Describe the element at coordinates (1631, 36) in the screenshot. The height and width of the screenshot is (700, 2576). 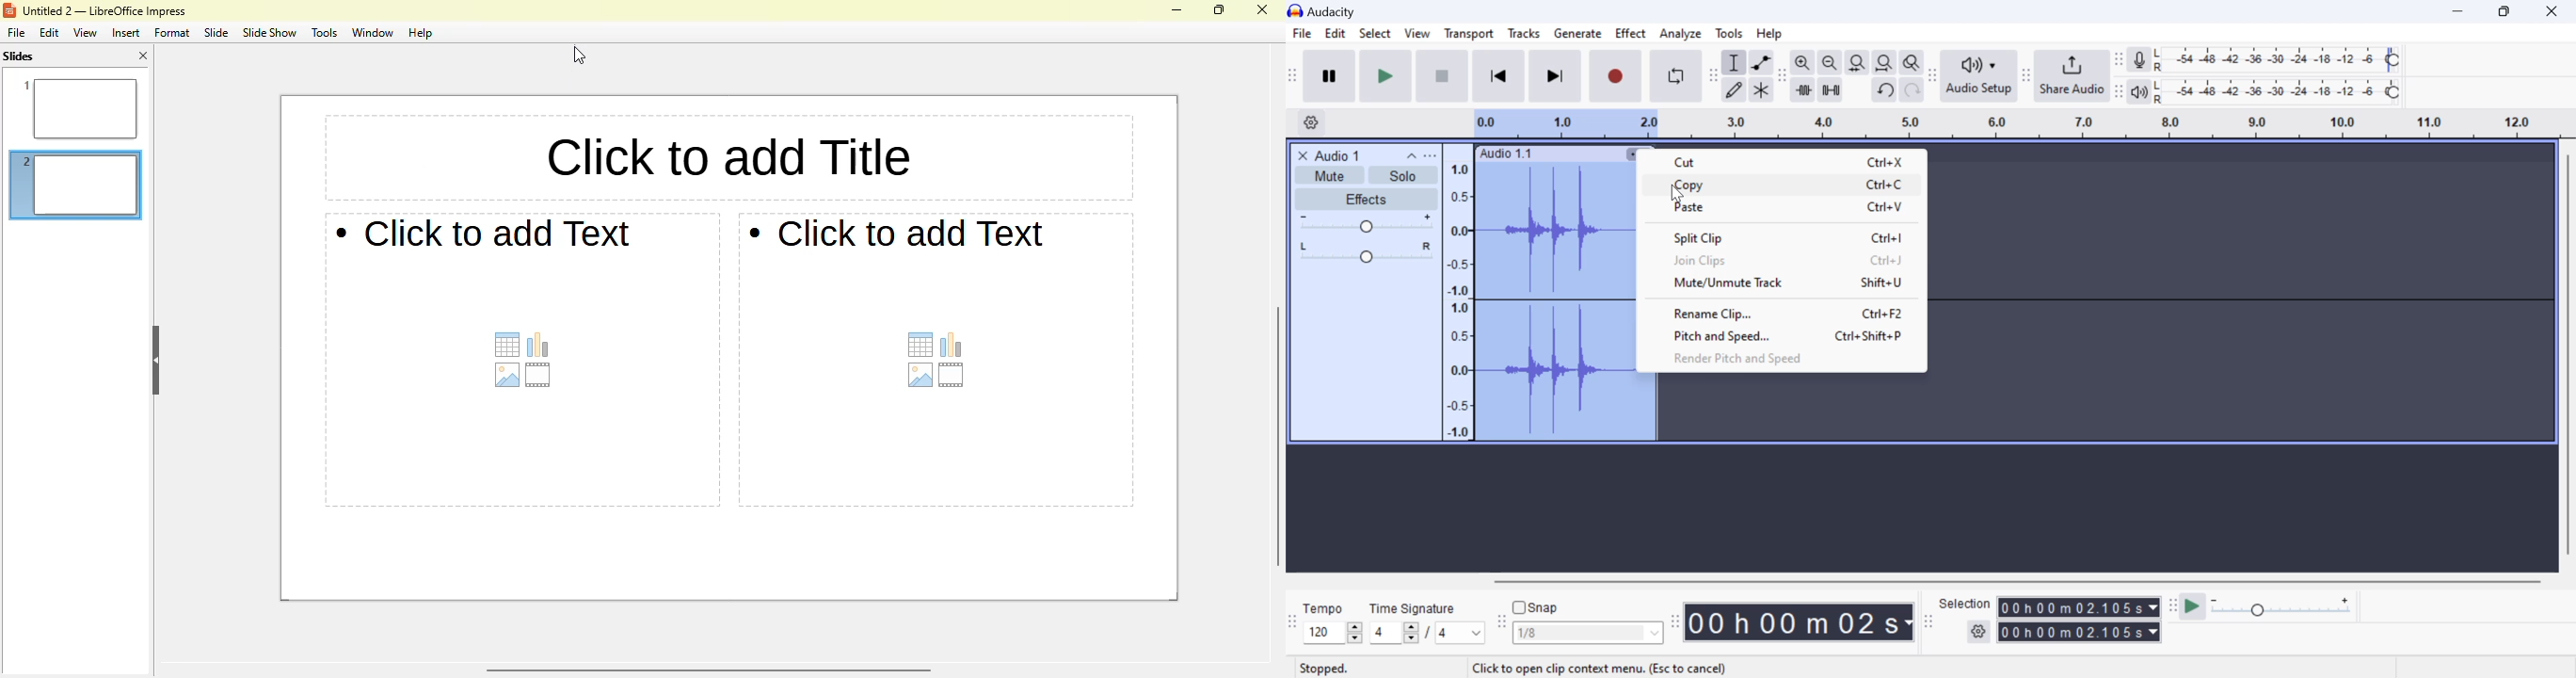
I see `Effect` at that location.